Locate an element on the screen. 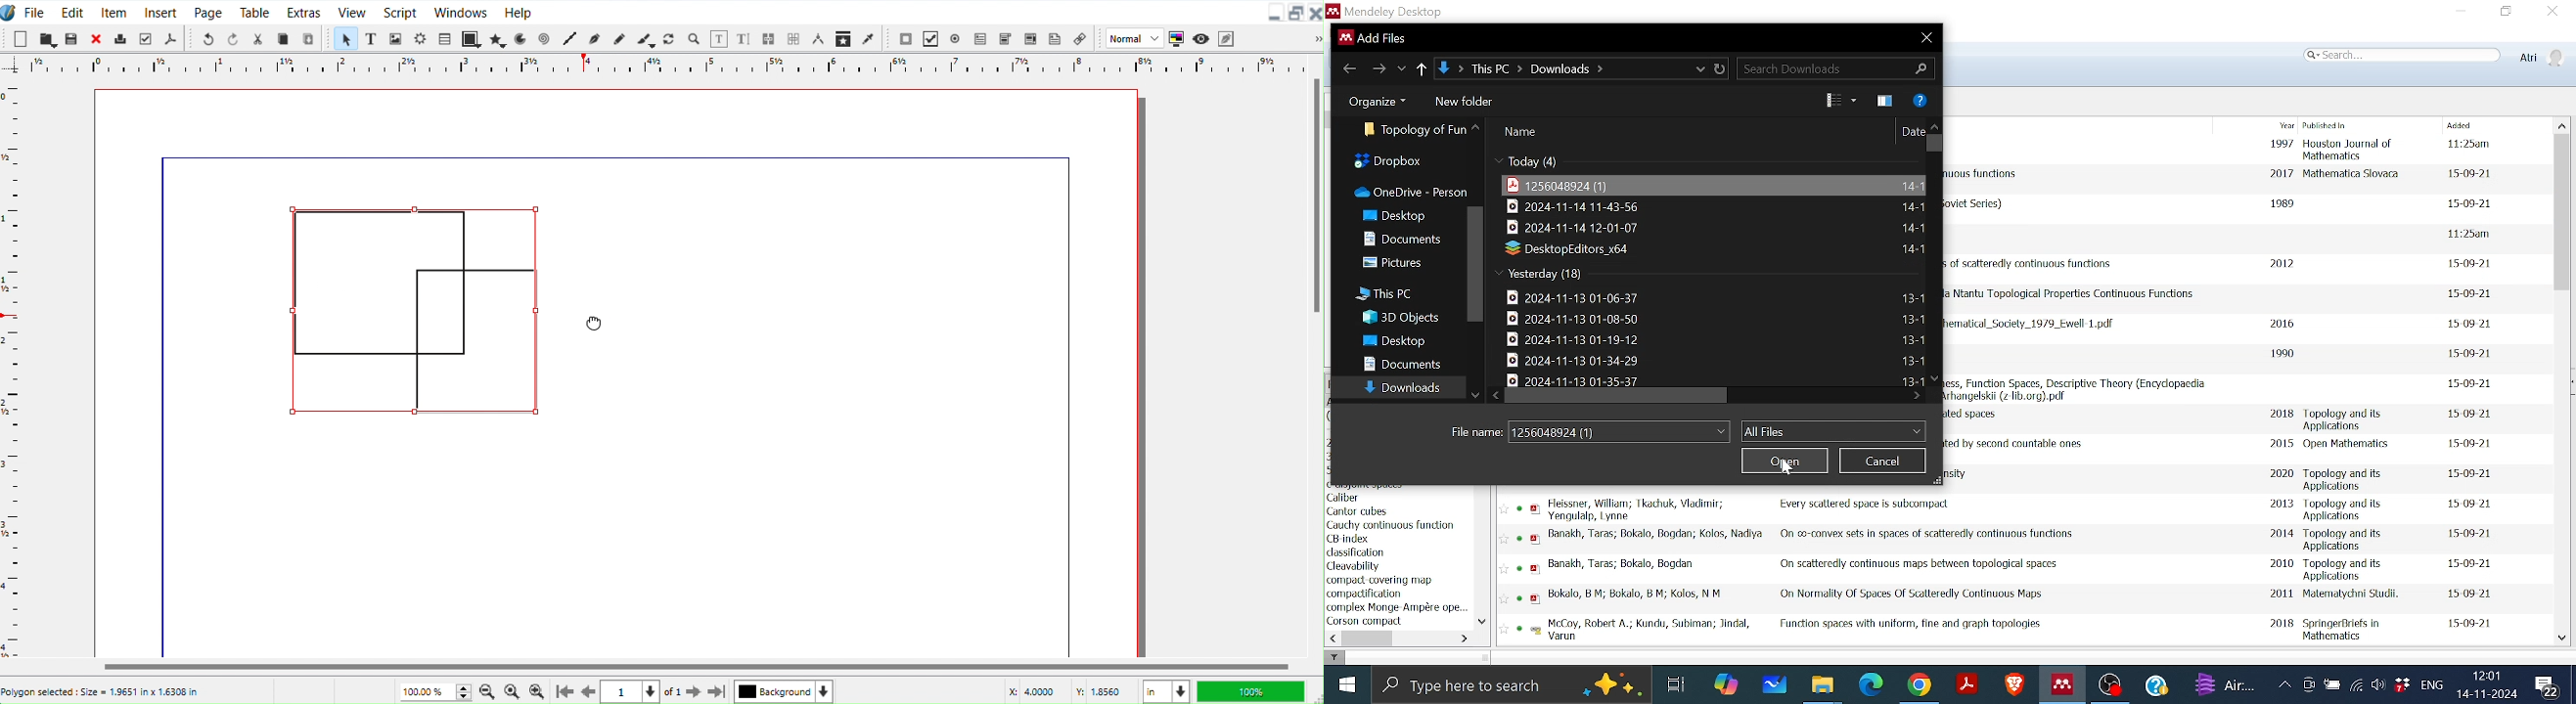  line is located at coordinates (616, 157).